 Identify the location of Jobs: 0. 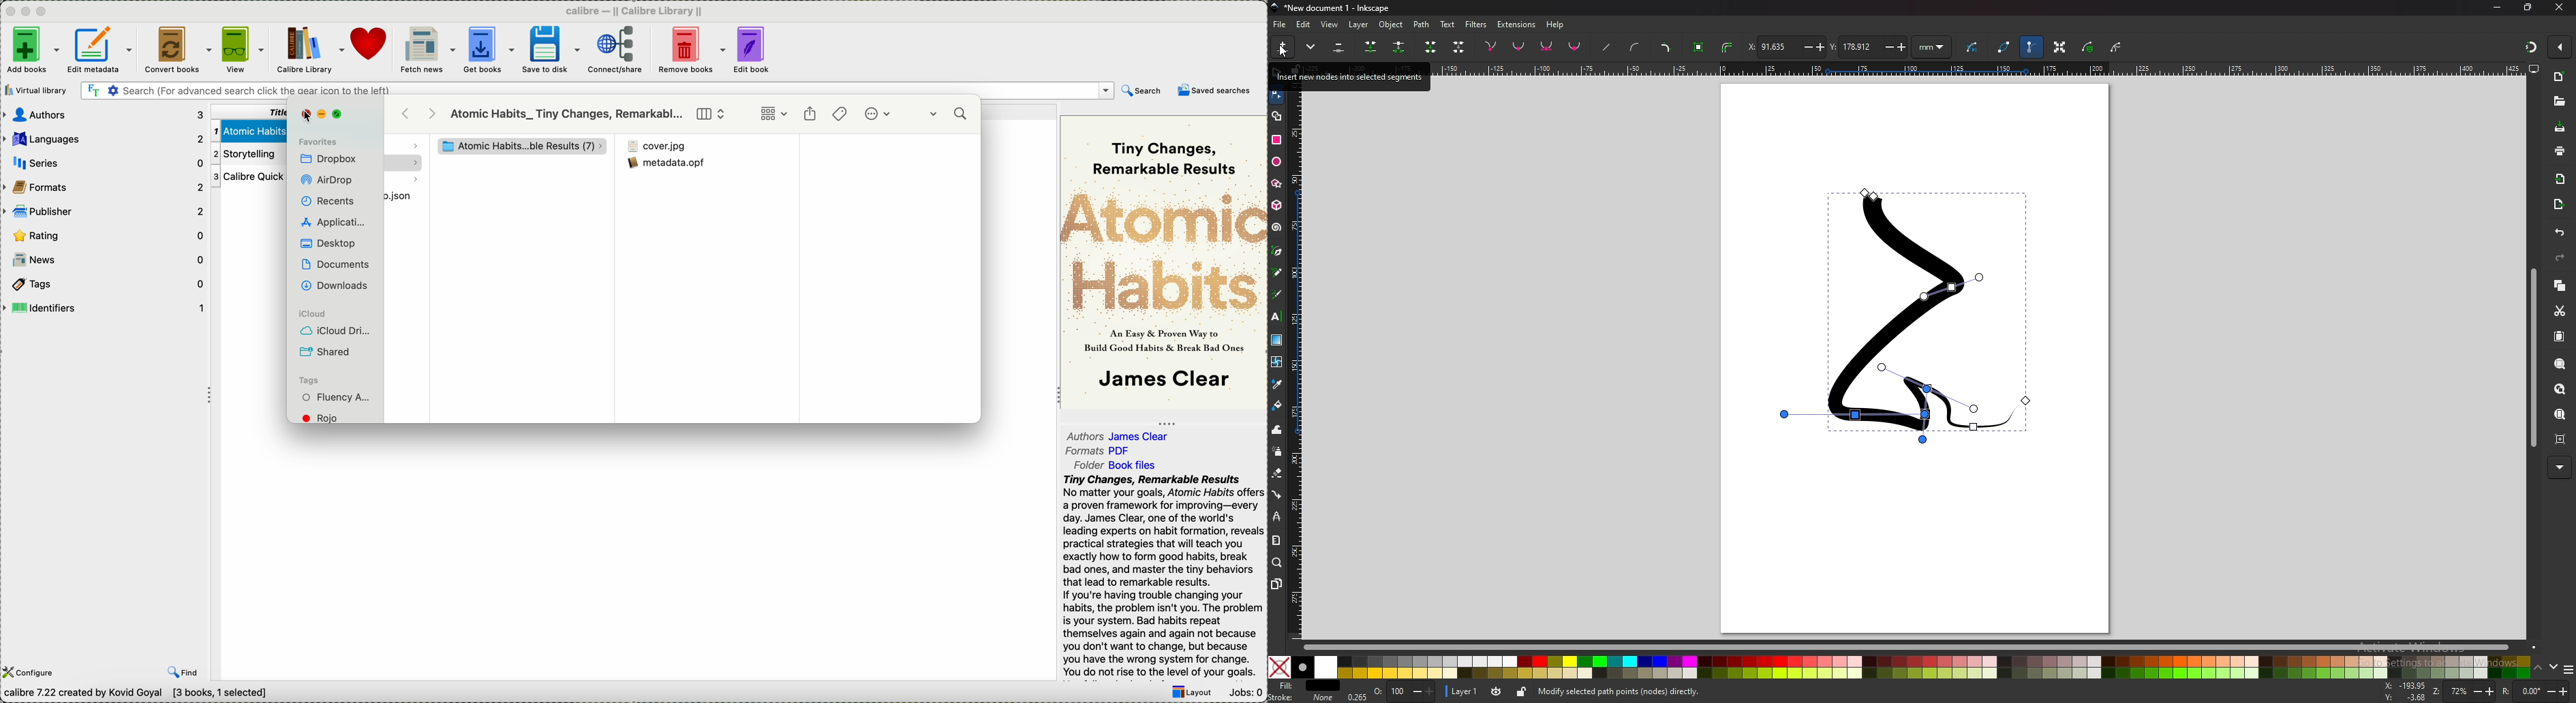
(1245, 694).